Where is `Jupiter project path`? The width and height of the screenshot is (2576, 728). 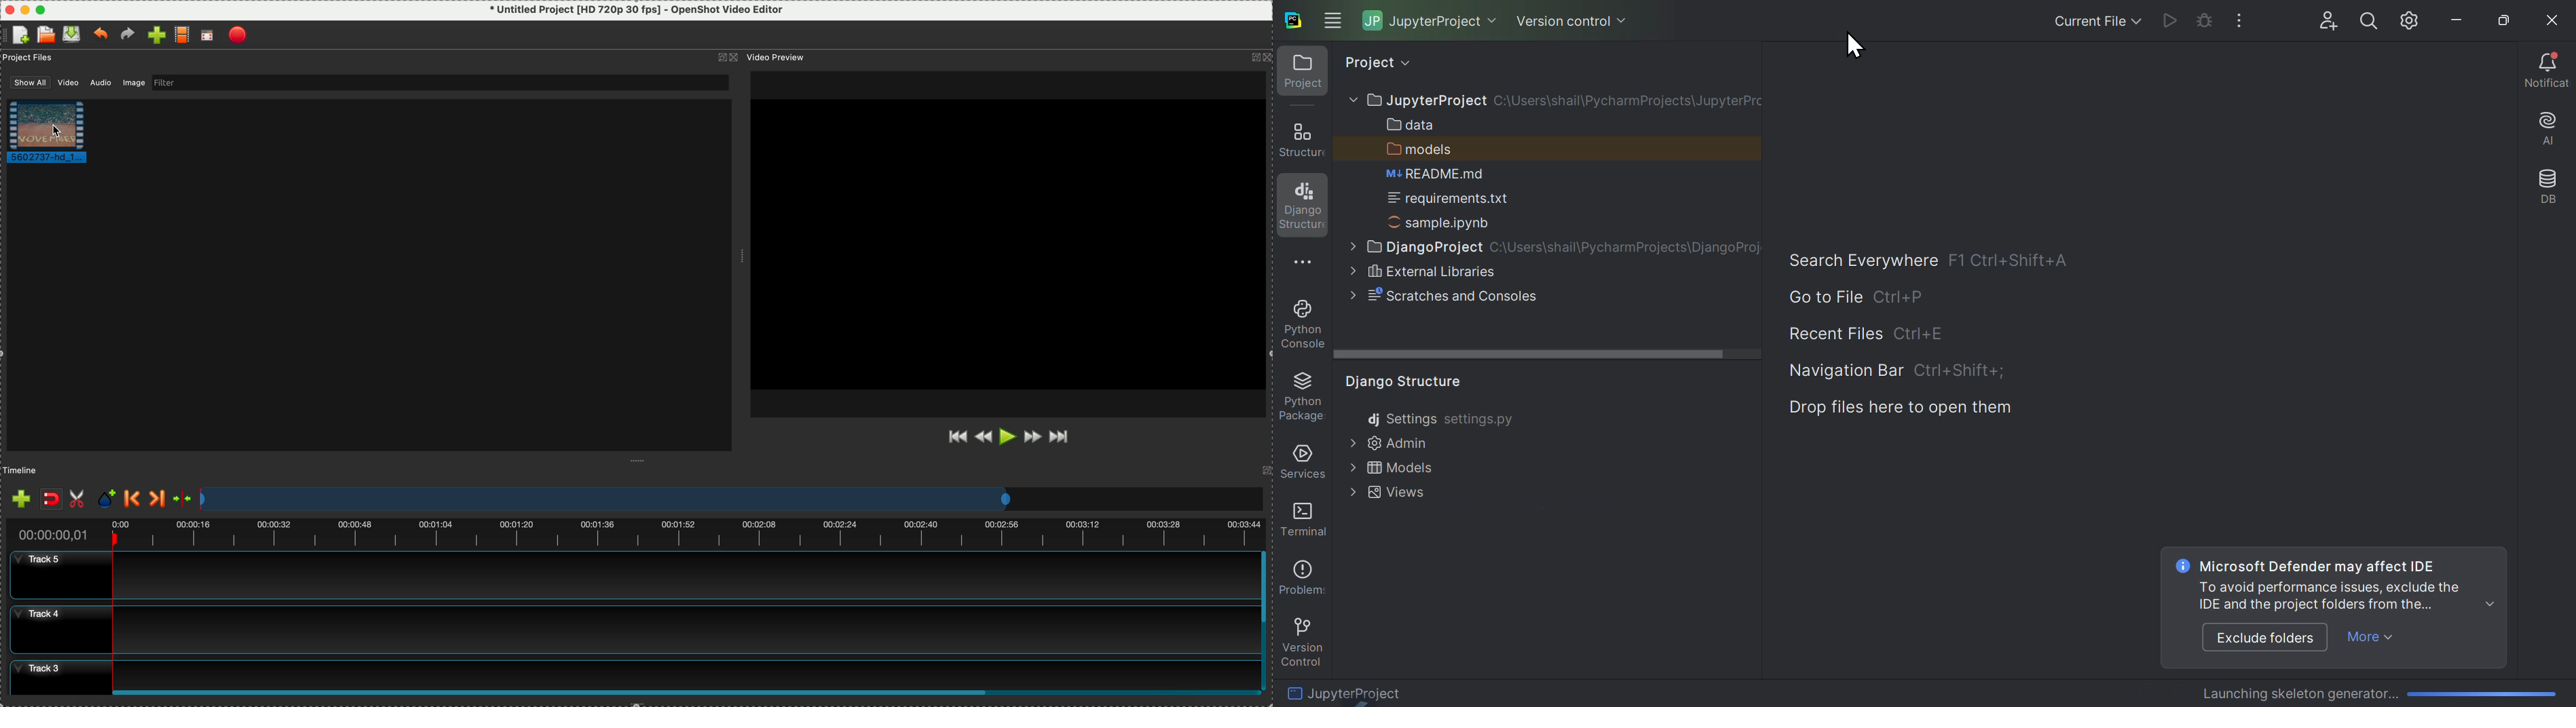 Jupiter project path is located at coordinates (1552, 98).